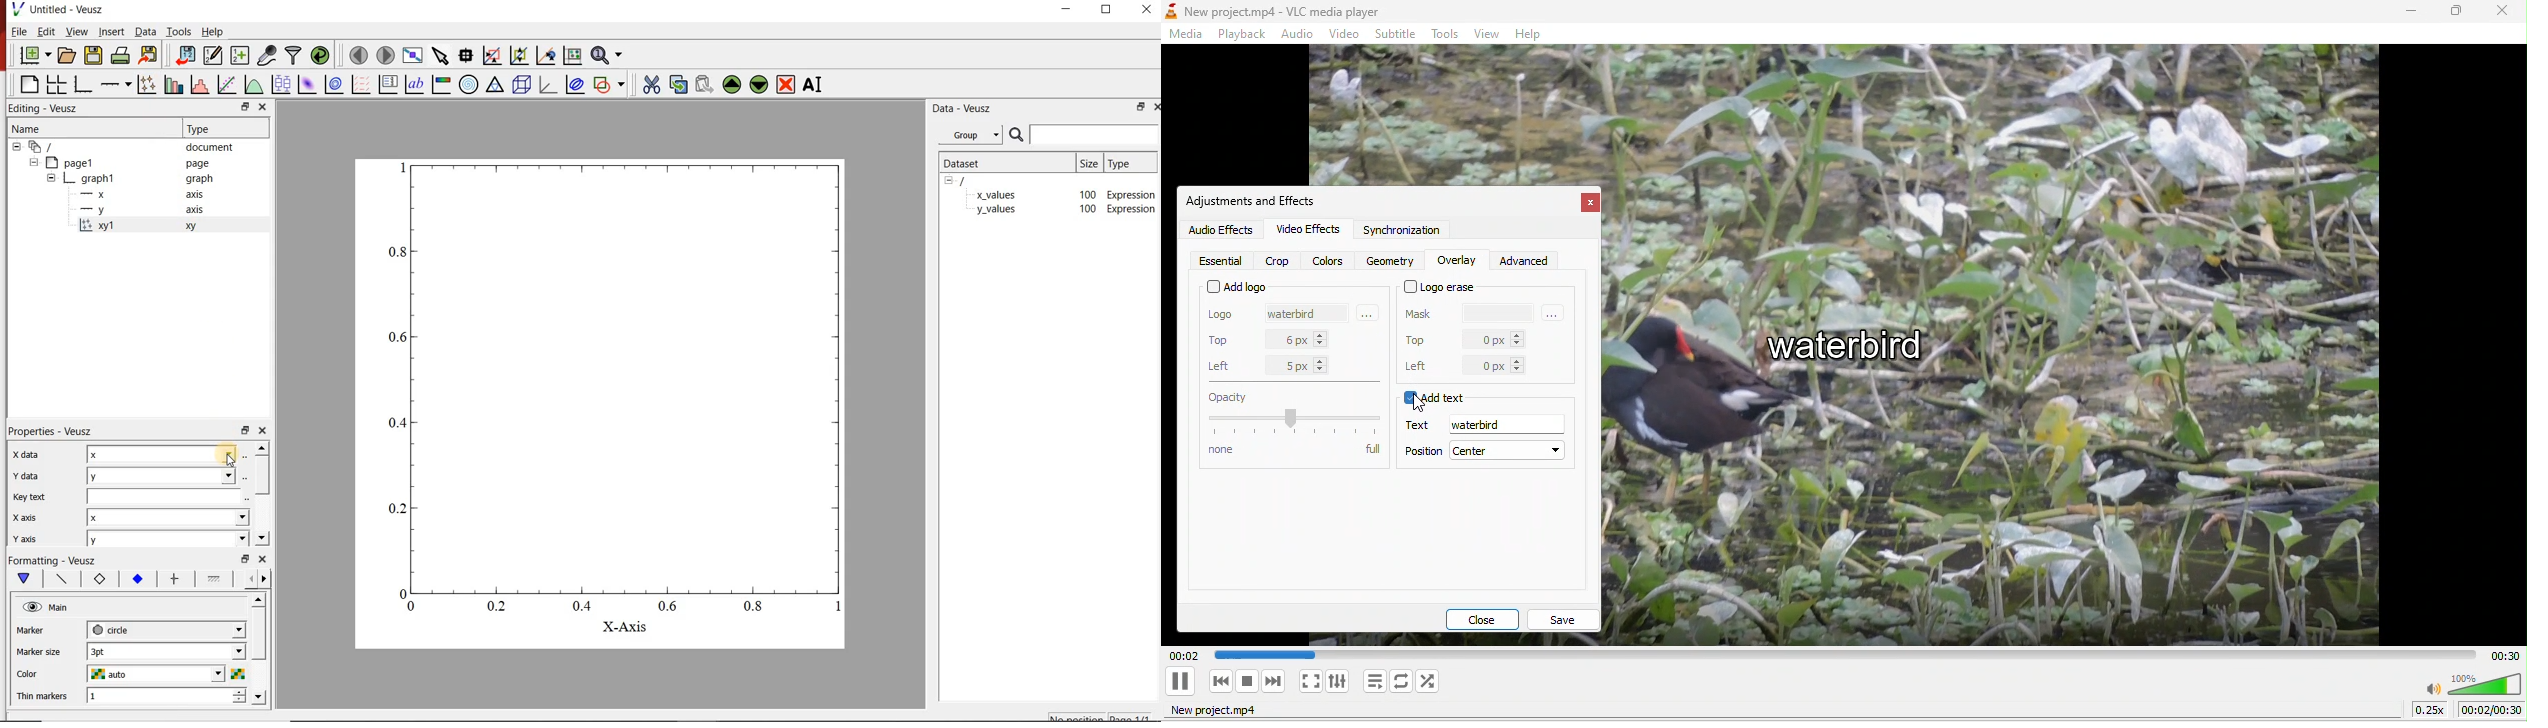 Image resolution: width=2548 pixels, height=728 pixels. What do you see at coordinates (1424, 450) in the screenshot?
I see `position` at bounding box center [1424, 450].